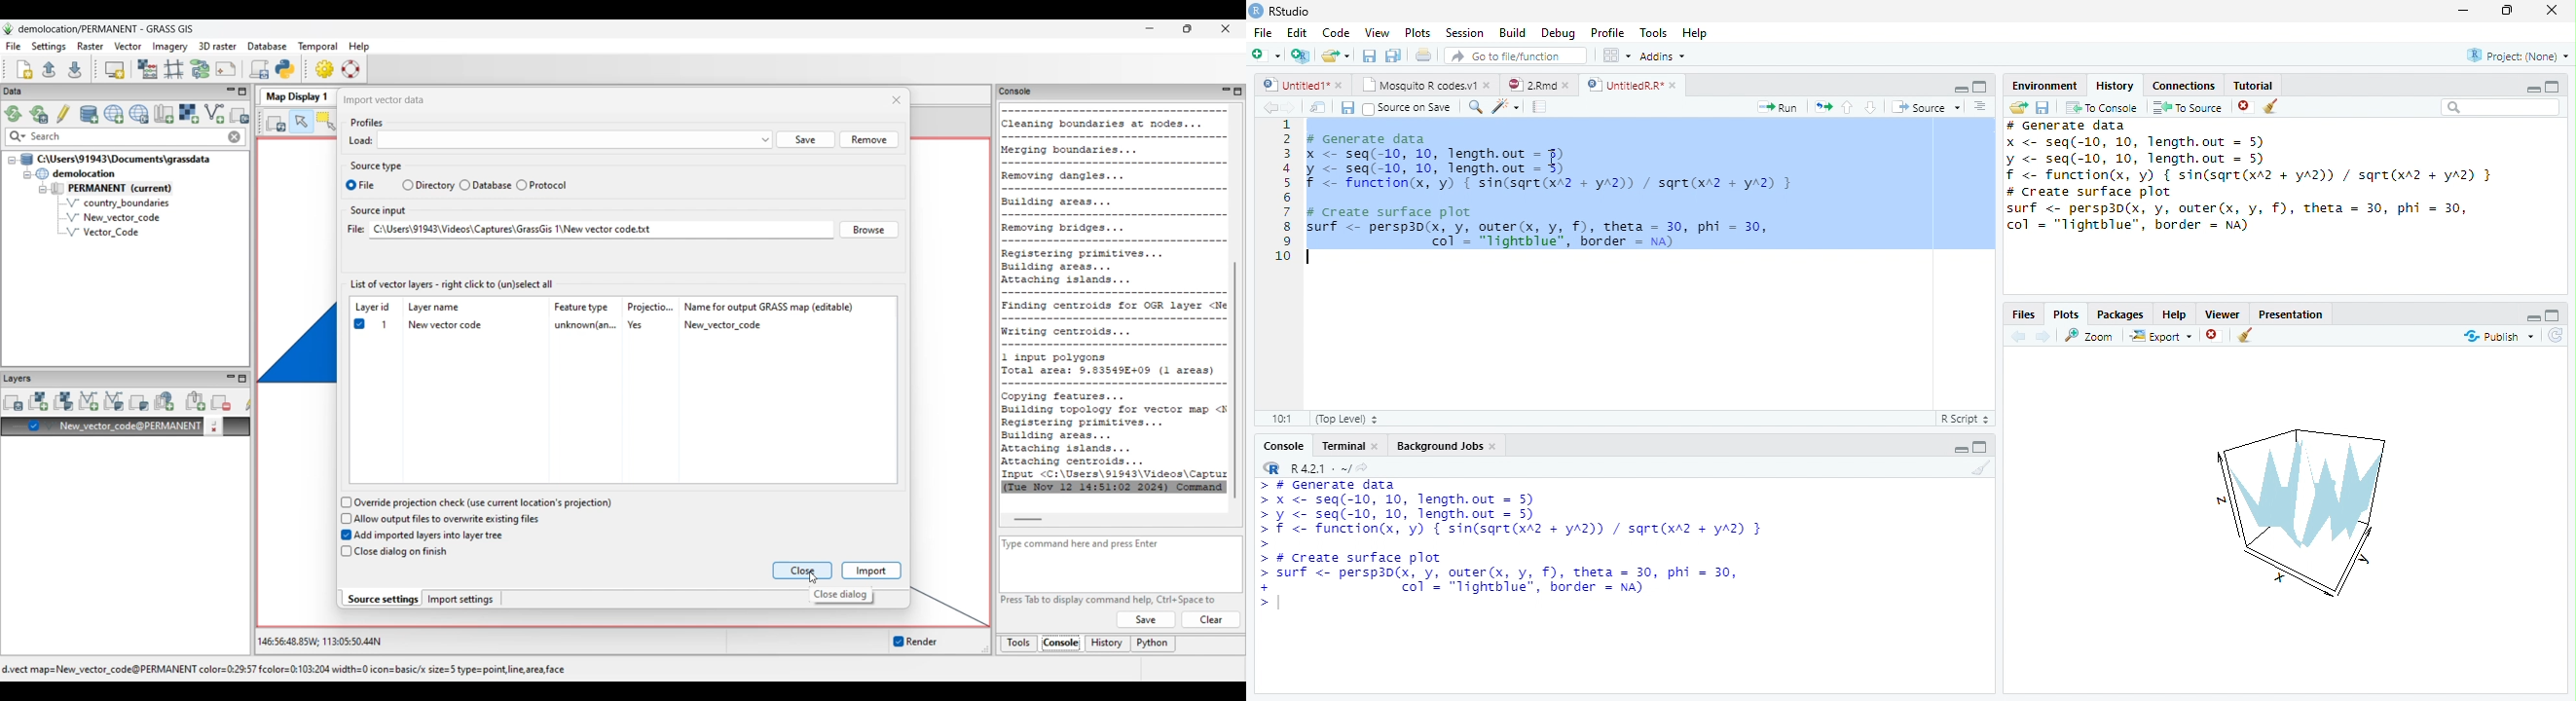 This screenshot has height=728, width=2576. Describe the element at coordinates (1423, 55) in the screenshot. I see `Print the current file` at that location.